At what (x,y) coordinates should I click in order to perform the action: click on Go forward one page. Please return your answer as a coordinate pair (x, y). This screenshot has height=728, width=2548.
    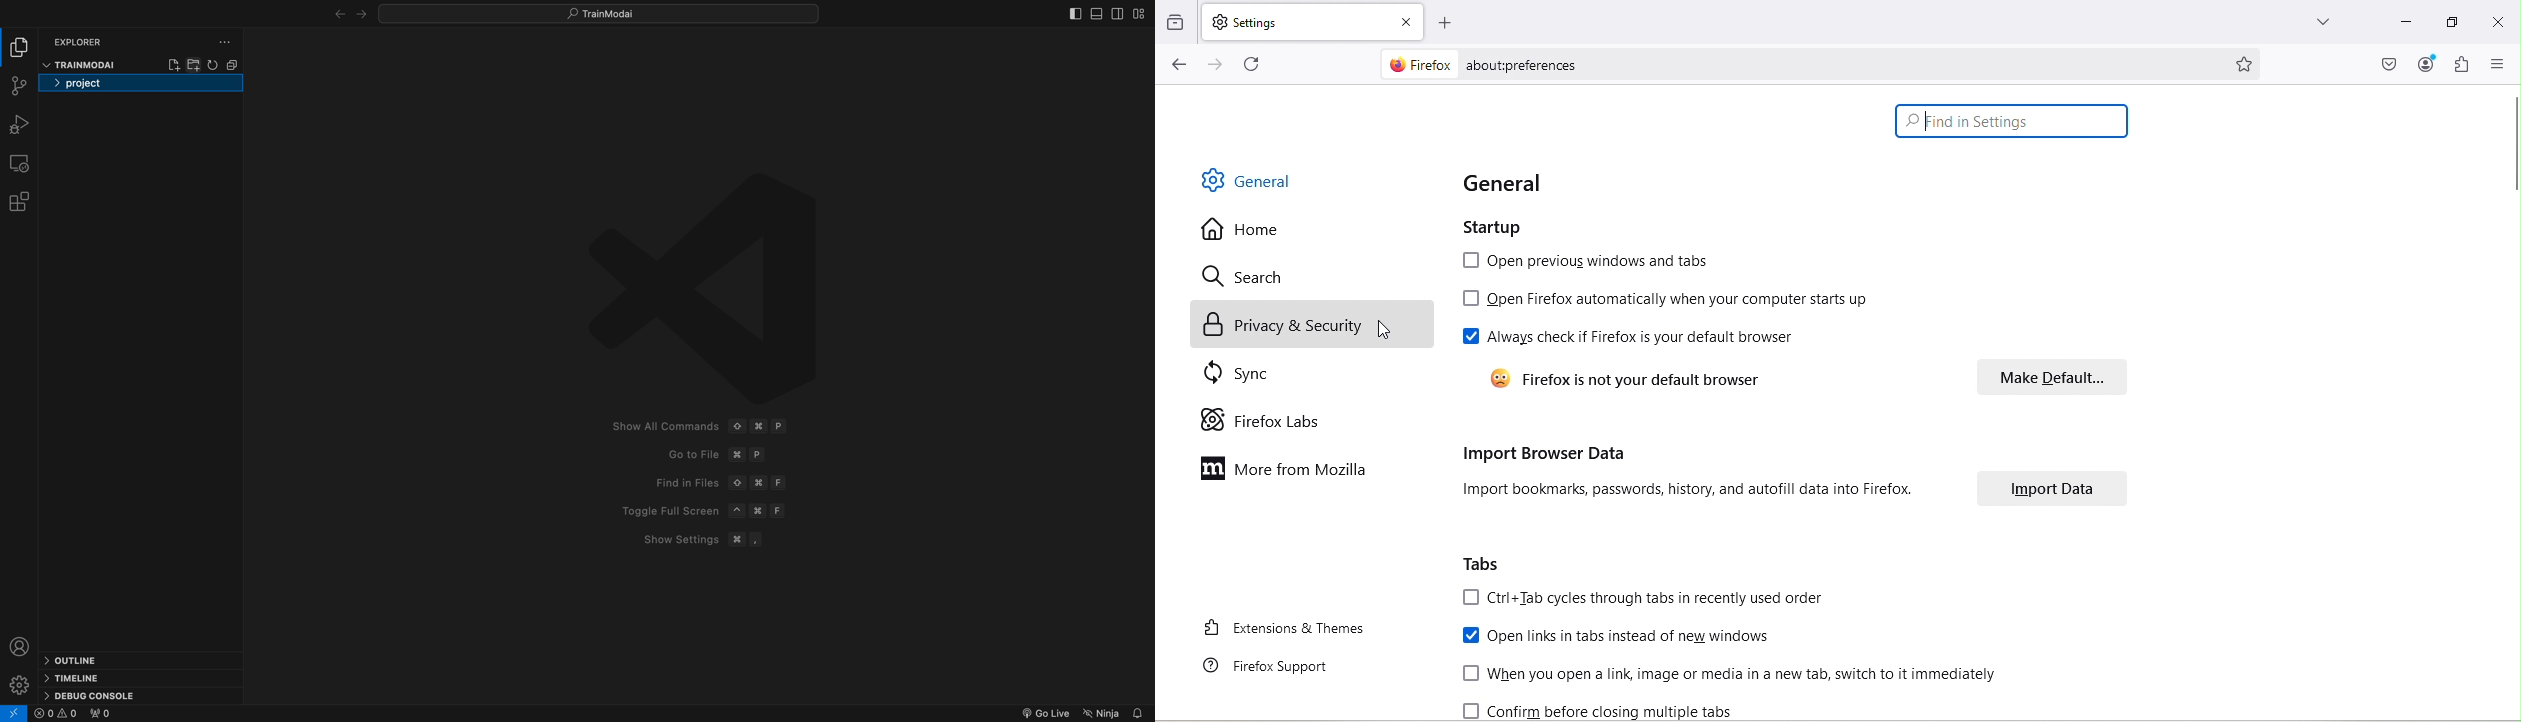
    Looking at the image, I should click on (1214, 65).